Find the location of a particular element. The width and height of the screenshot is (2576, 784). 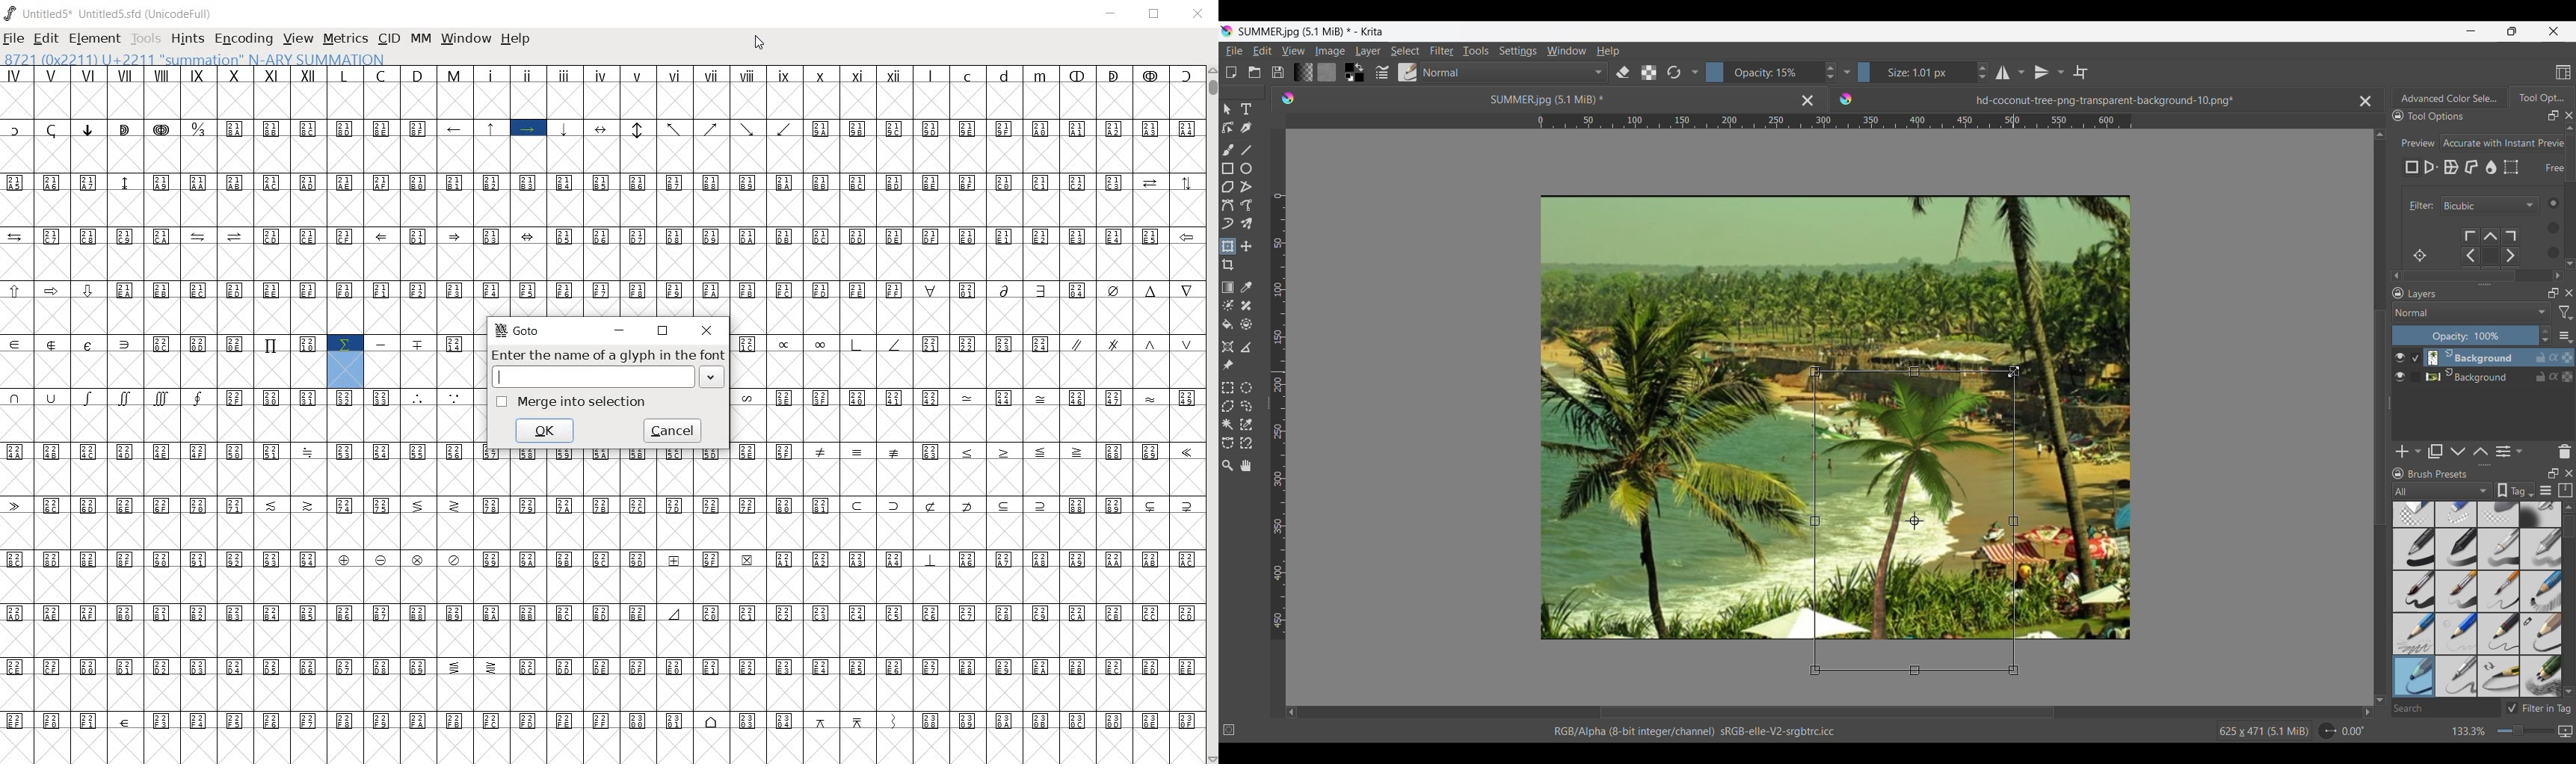

Vertical flip options is located at coordinates (2042, 72).